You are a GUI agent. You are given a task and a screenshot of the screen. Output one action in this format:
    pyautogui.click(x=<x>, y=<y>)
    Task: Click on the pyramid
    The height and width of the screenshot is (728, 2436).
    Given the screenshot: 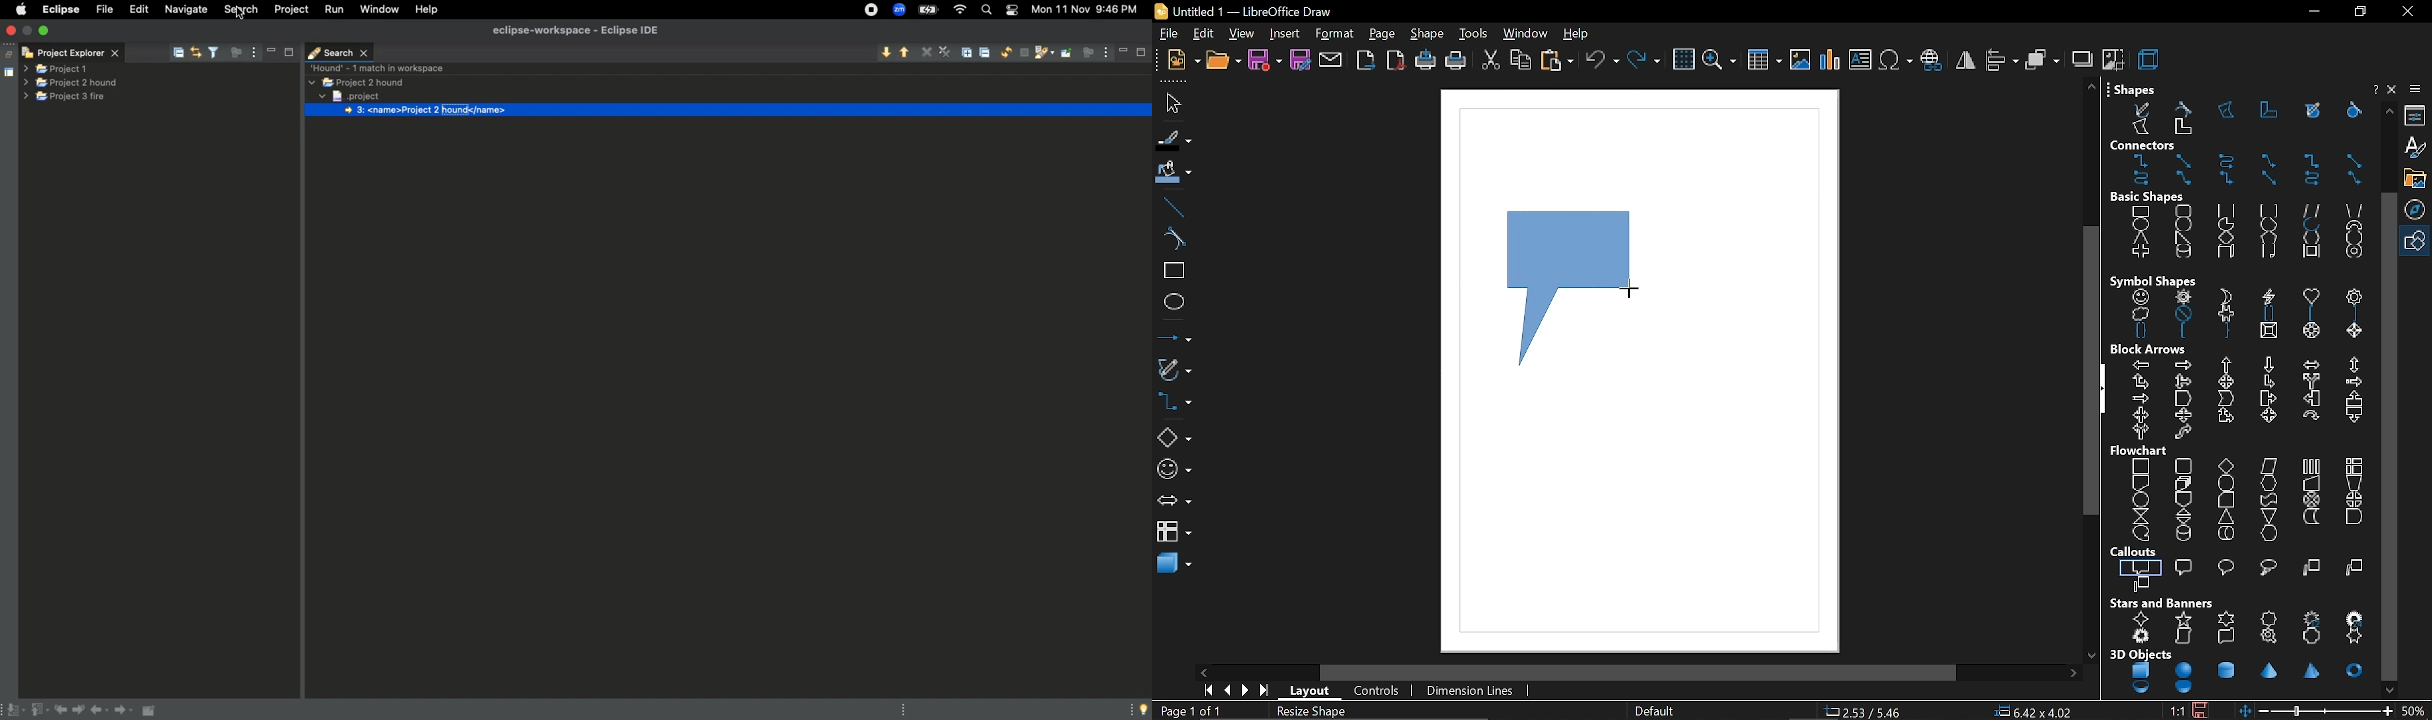 What is the action you would take?
    pyautogui.click(x=2314, y=672)
    